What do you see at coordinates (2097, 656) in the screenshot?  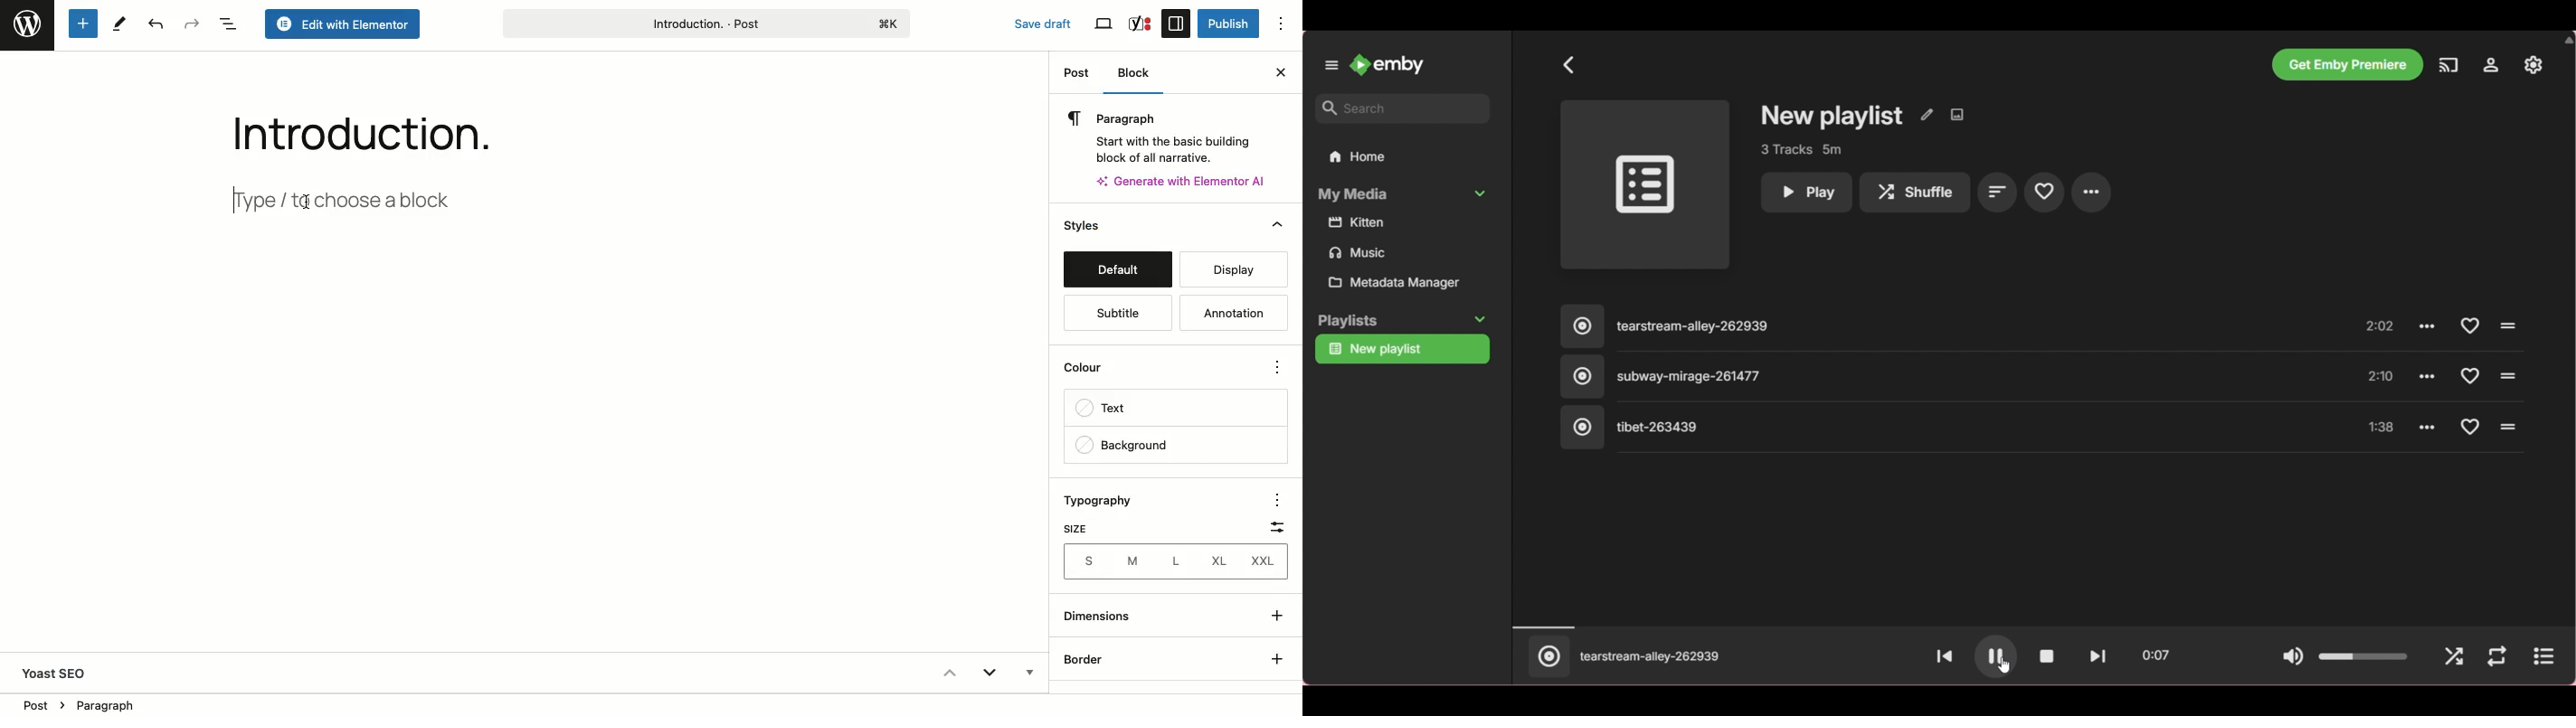 I see `Go to next song` at bounding box center [2097, 656].